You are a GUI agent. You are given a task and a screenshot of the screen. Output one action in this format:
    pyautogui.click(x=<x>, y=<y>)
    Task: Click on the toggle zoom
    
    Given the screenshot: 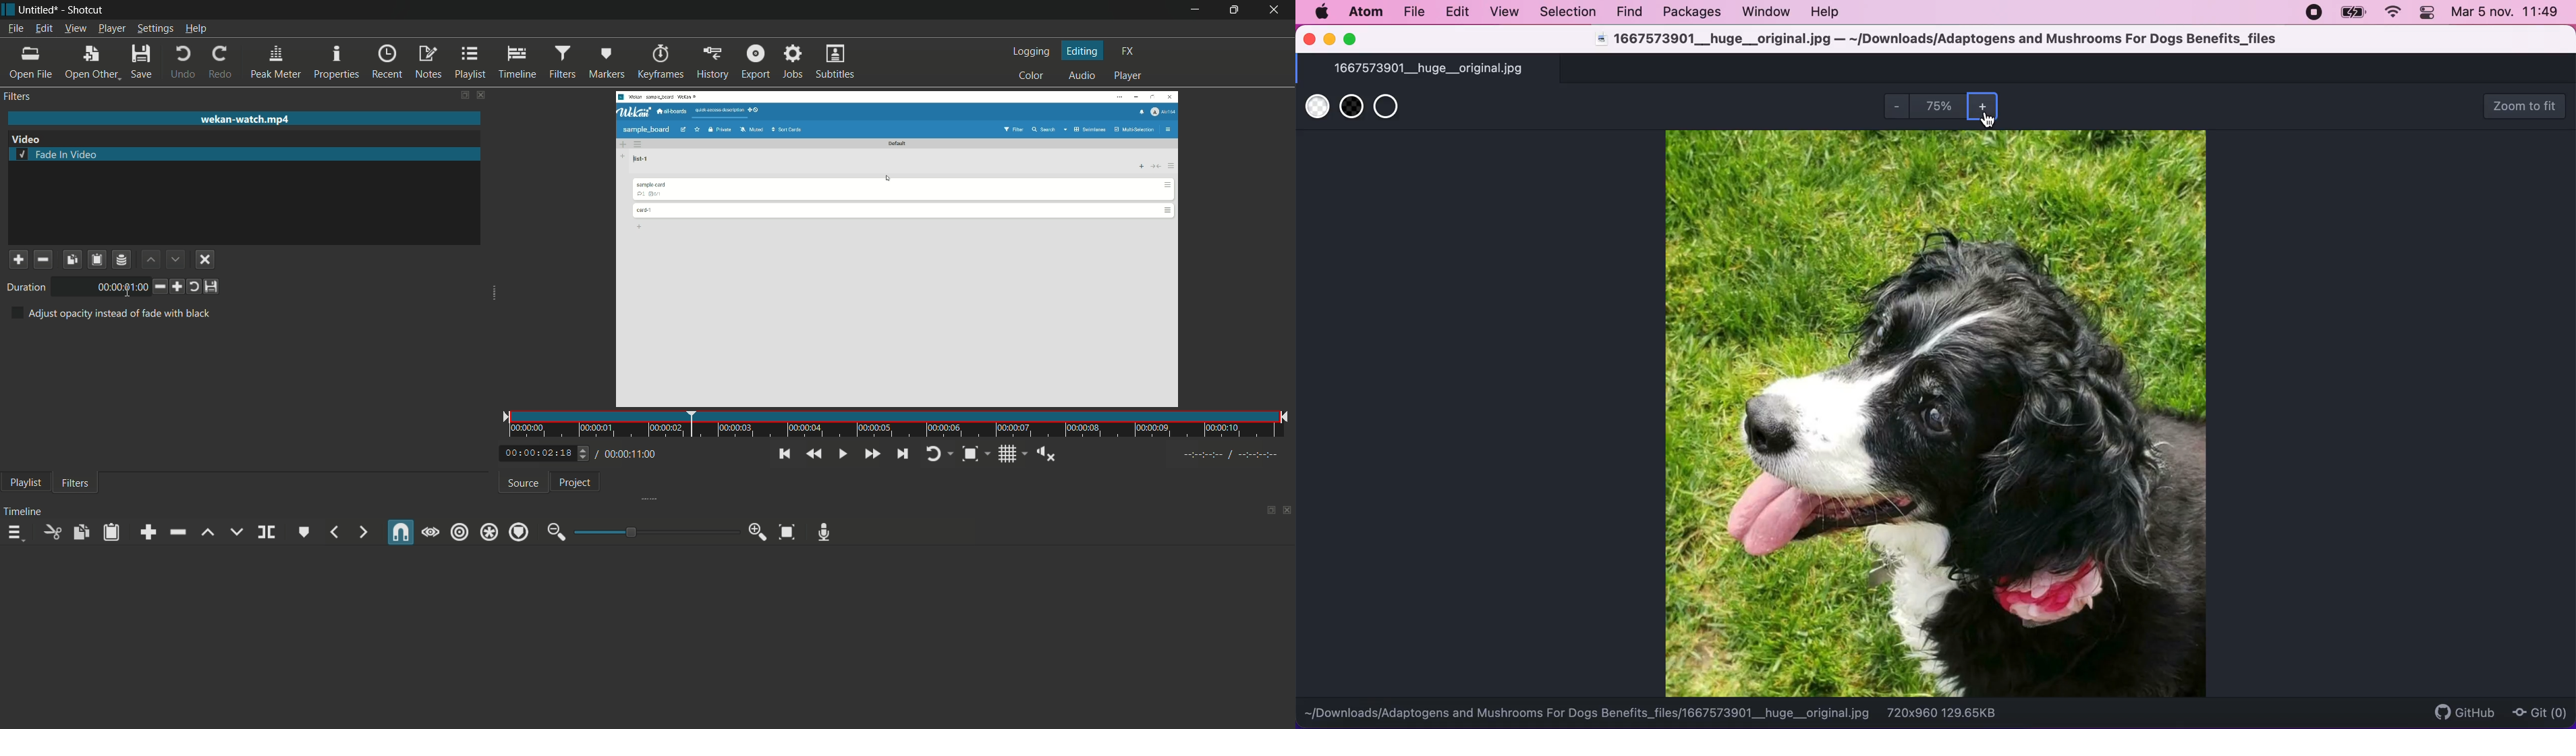 What is the action you would take?
    pyautogui.click(x=970, y=455)
    